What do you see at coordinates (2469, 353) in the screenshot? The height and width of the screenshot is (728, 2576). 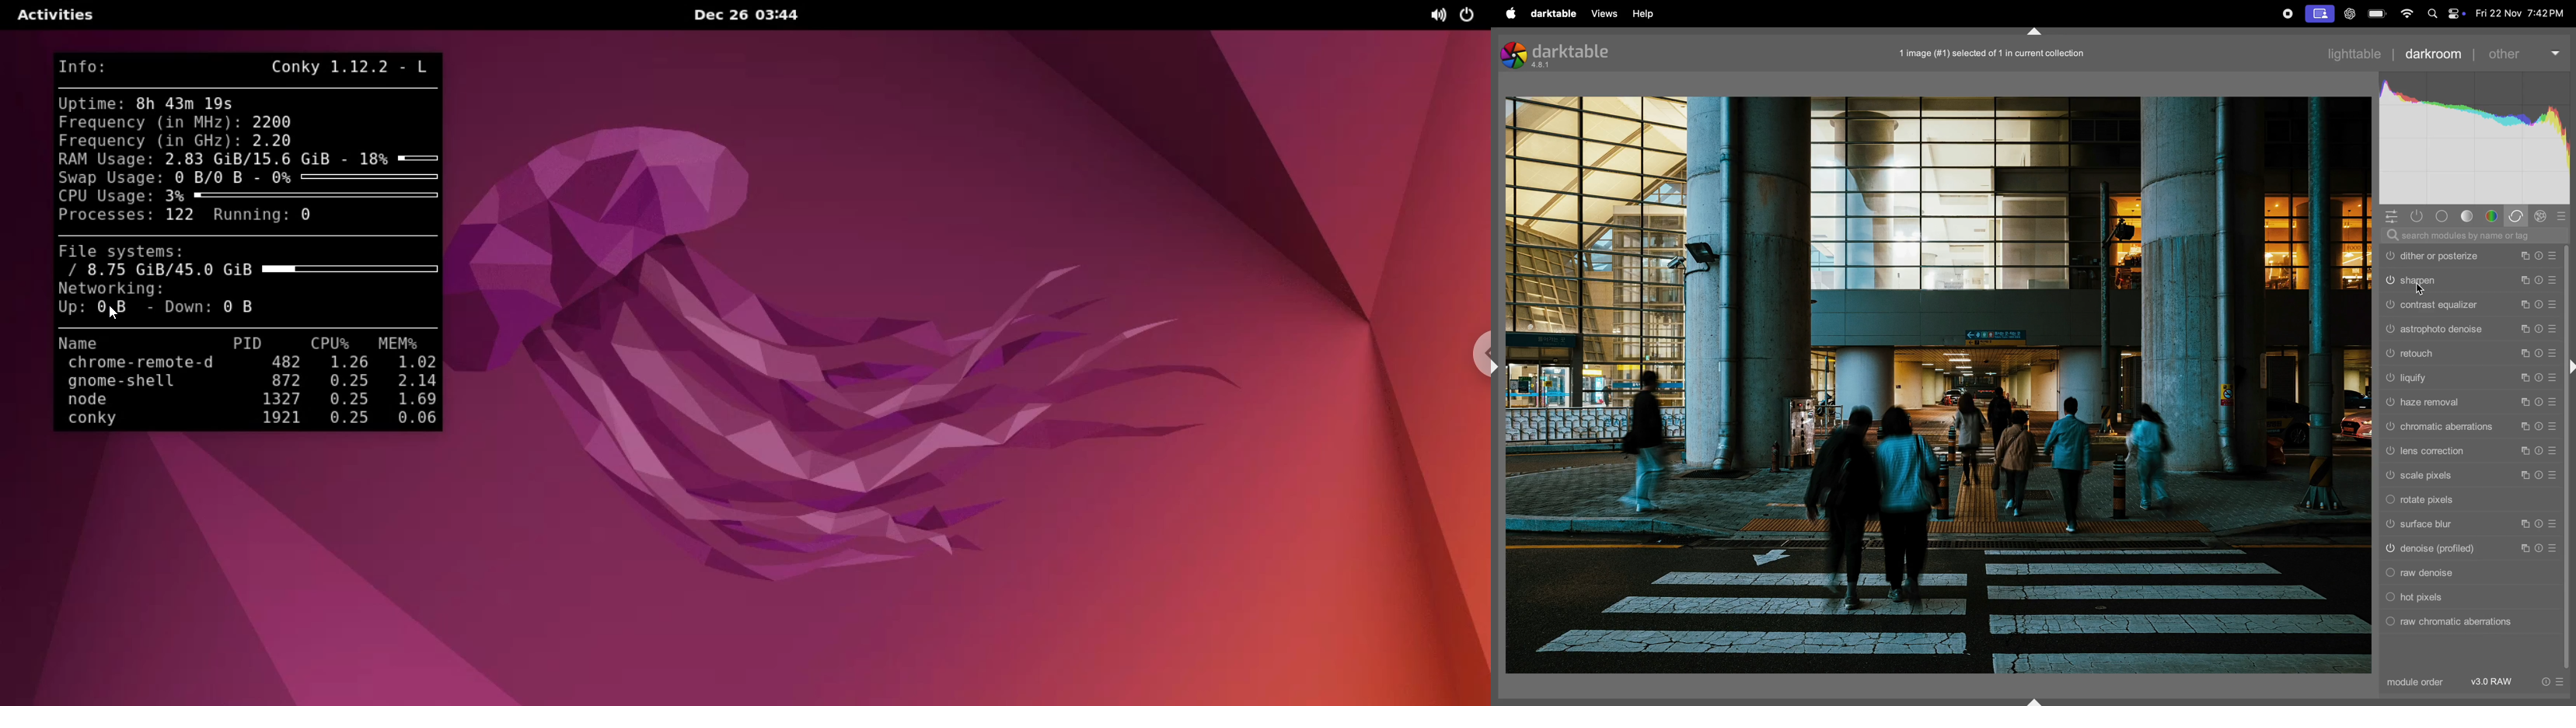 I see `retouch` at bounding box center [2469, 353].